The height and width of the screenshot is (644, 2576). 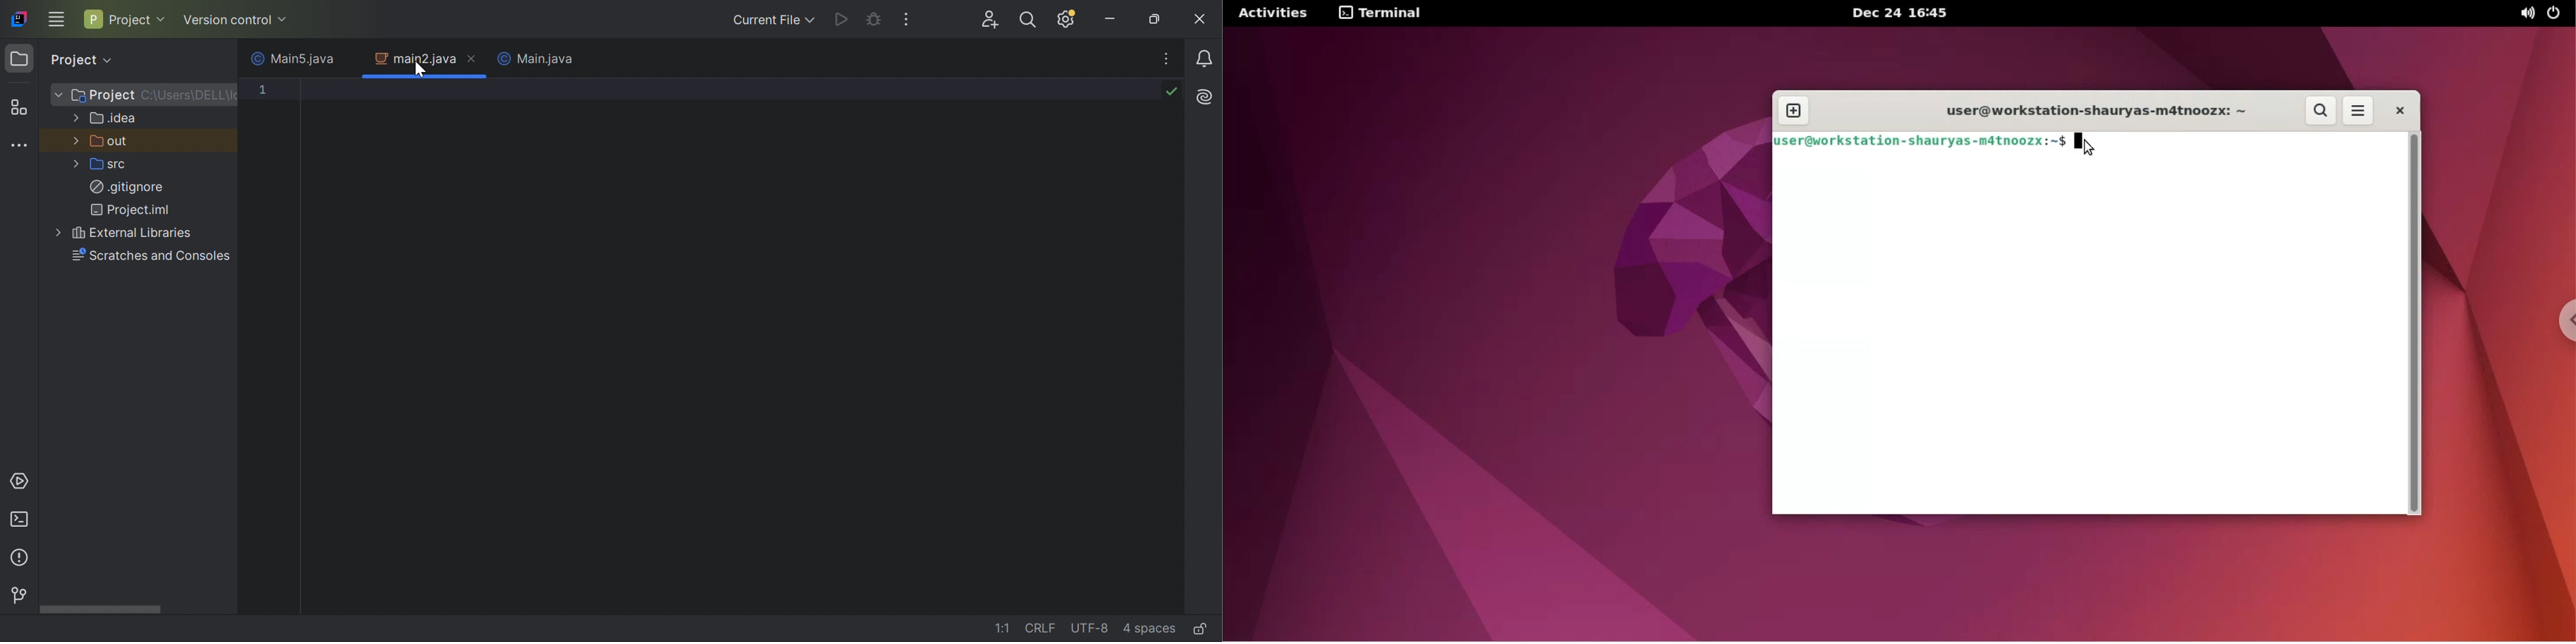 I want to click on main2.java, so click(x=411, y=59).